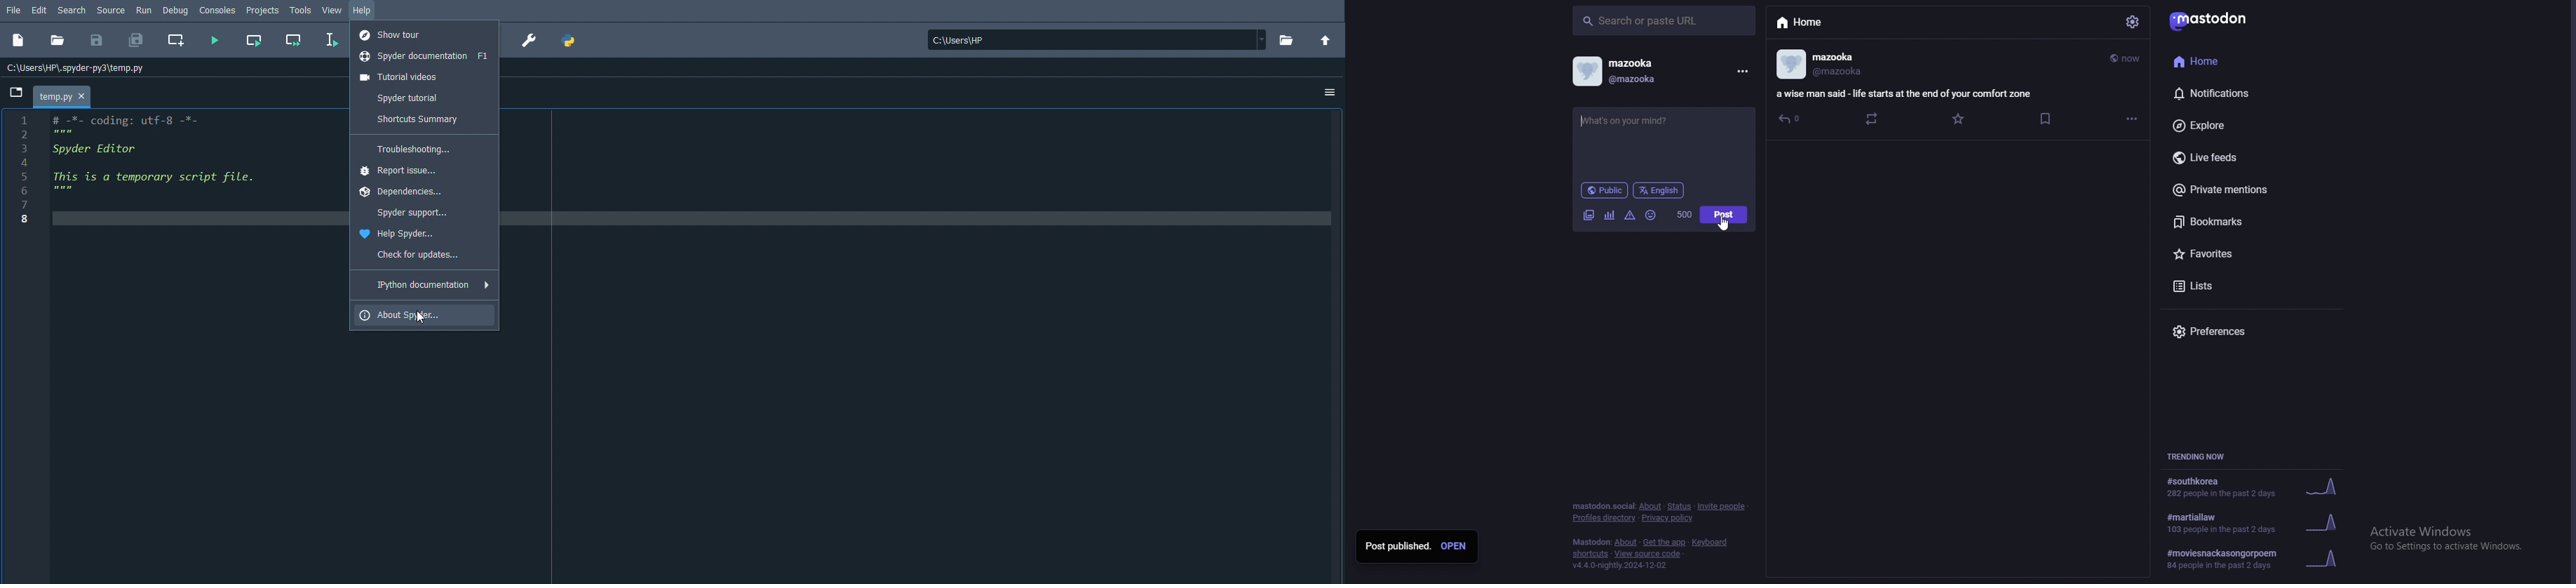 This screenshot has height=588, width=2576. Describe the element at coordinates (1960, 119) in the screenshot. I see `favourite` at that location.